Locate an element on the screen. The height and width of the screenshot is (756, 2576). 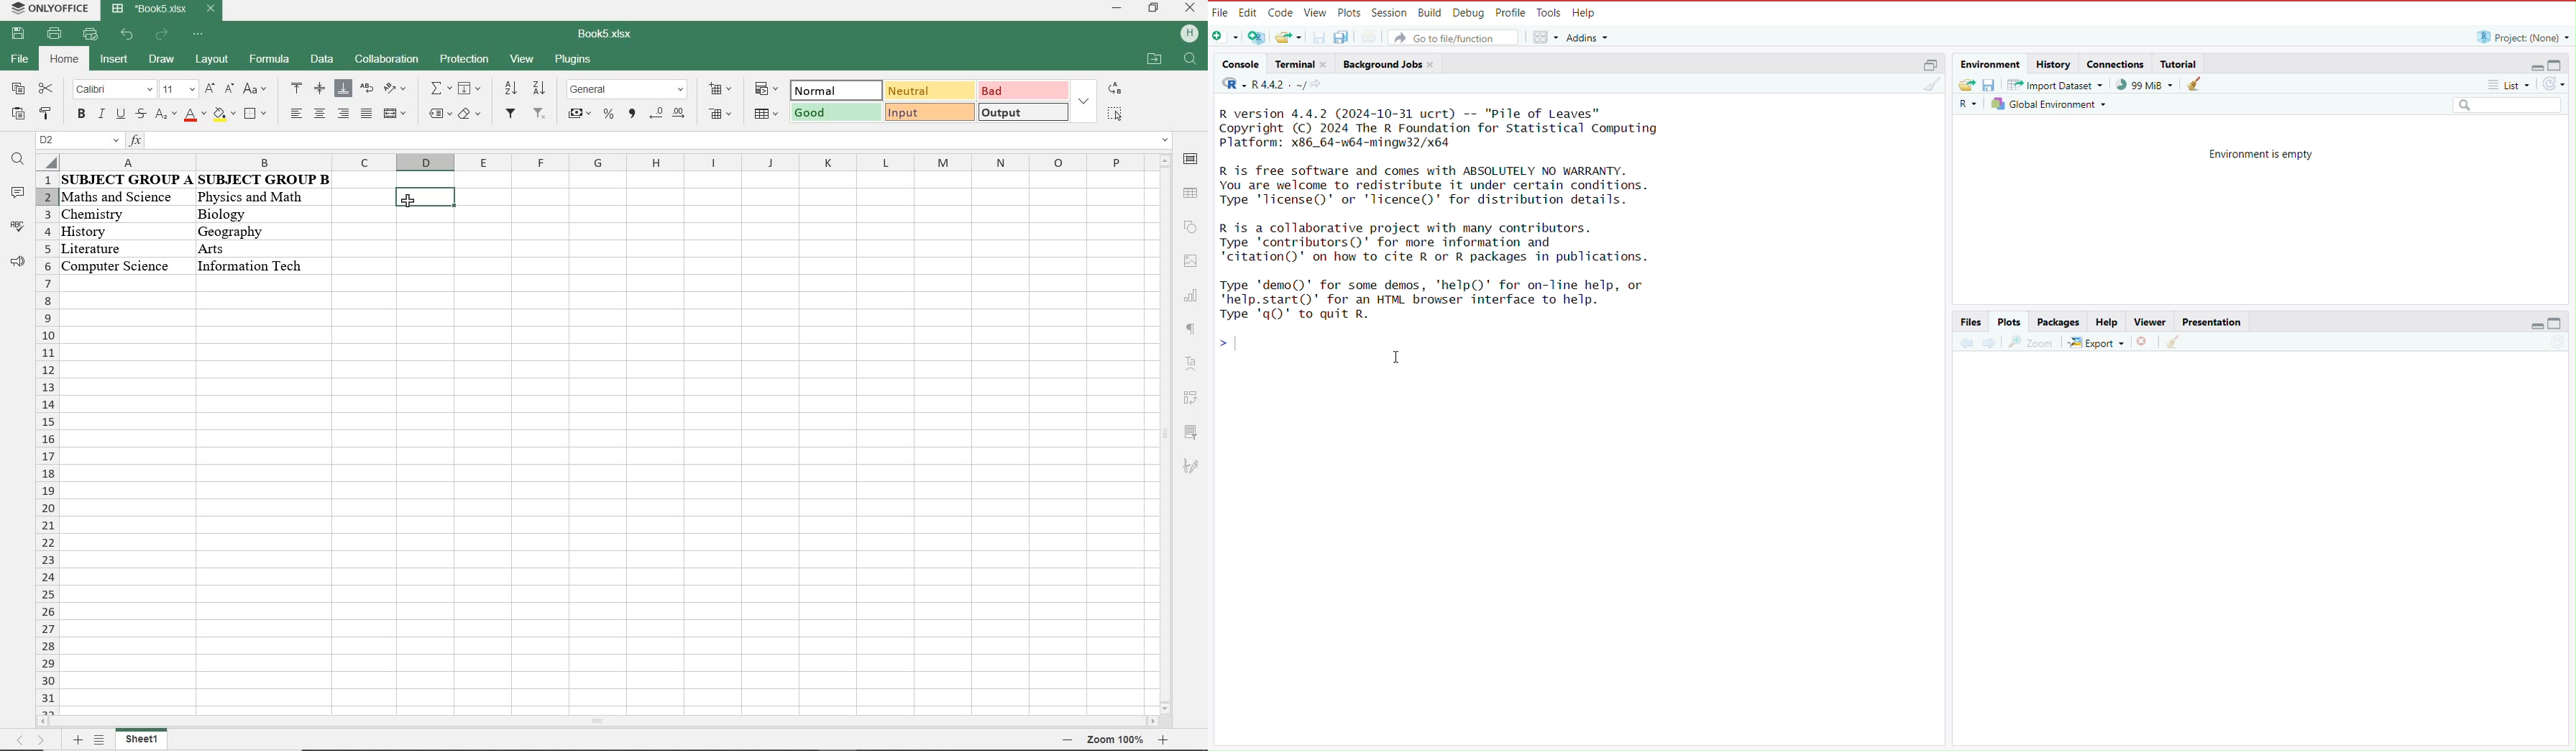
subscript/superscript is located at coordinates (165, 114).